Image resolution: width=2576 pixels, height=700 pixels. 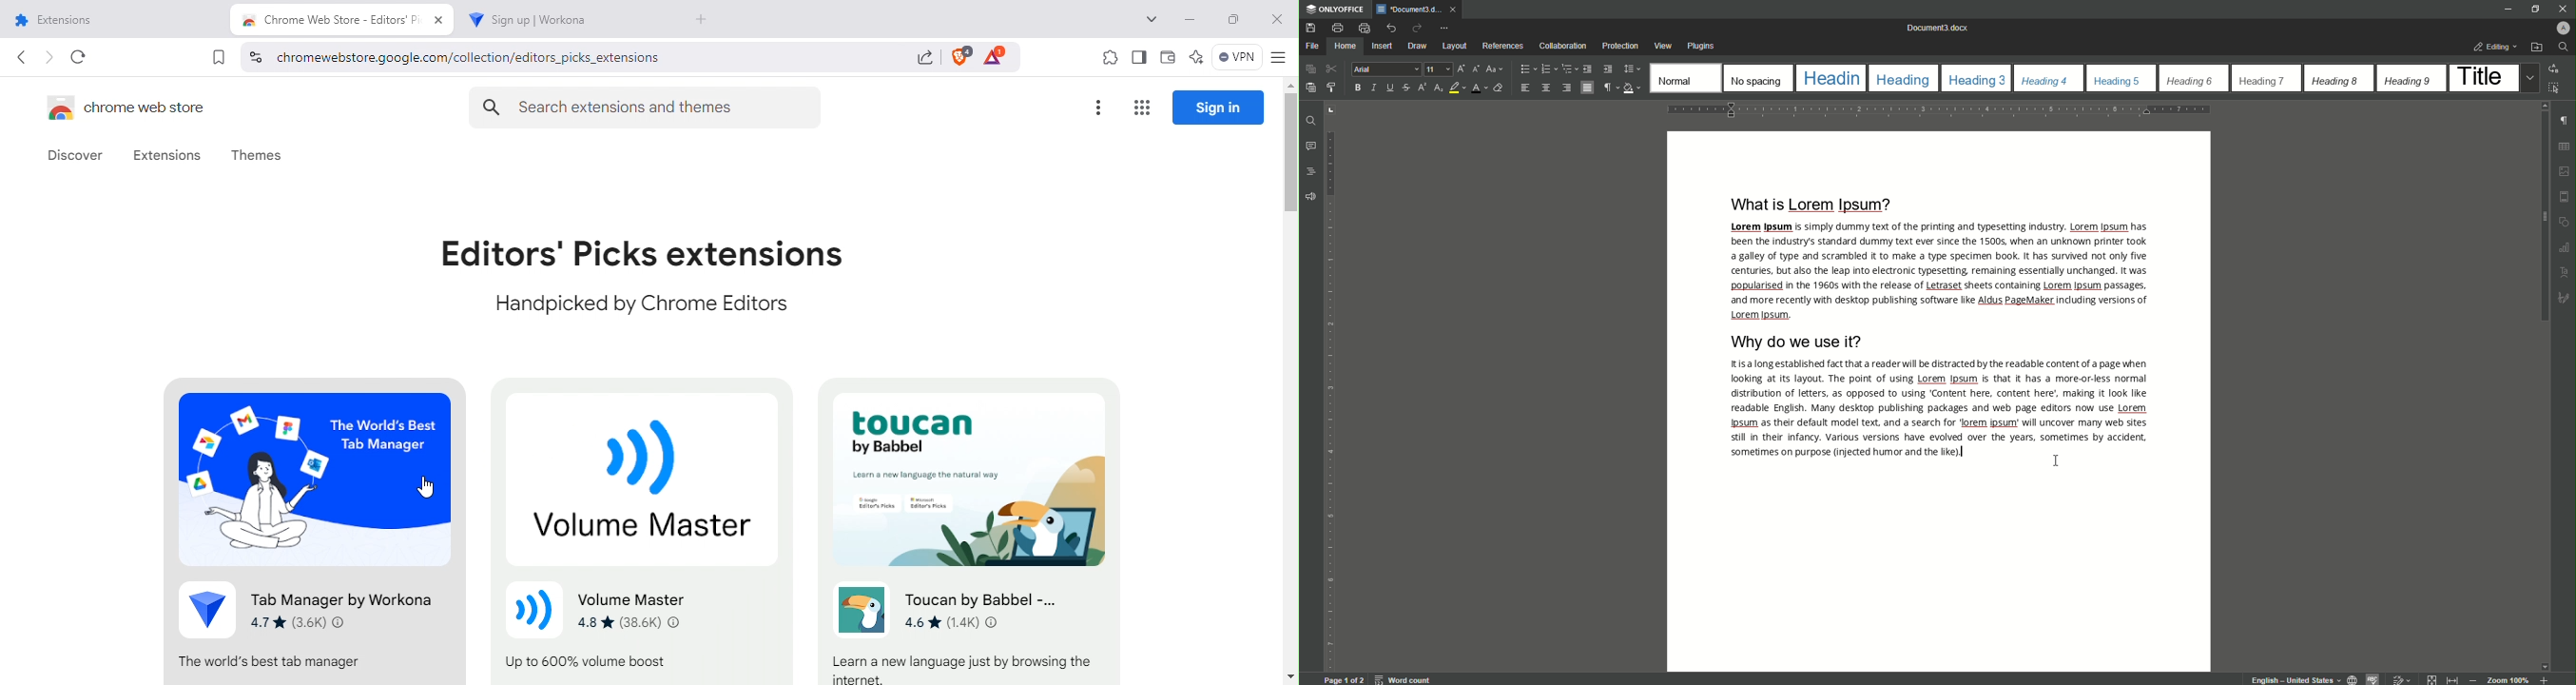 I want to click on Strikethrough, so click(x=1405, y=88).